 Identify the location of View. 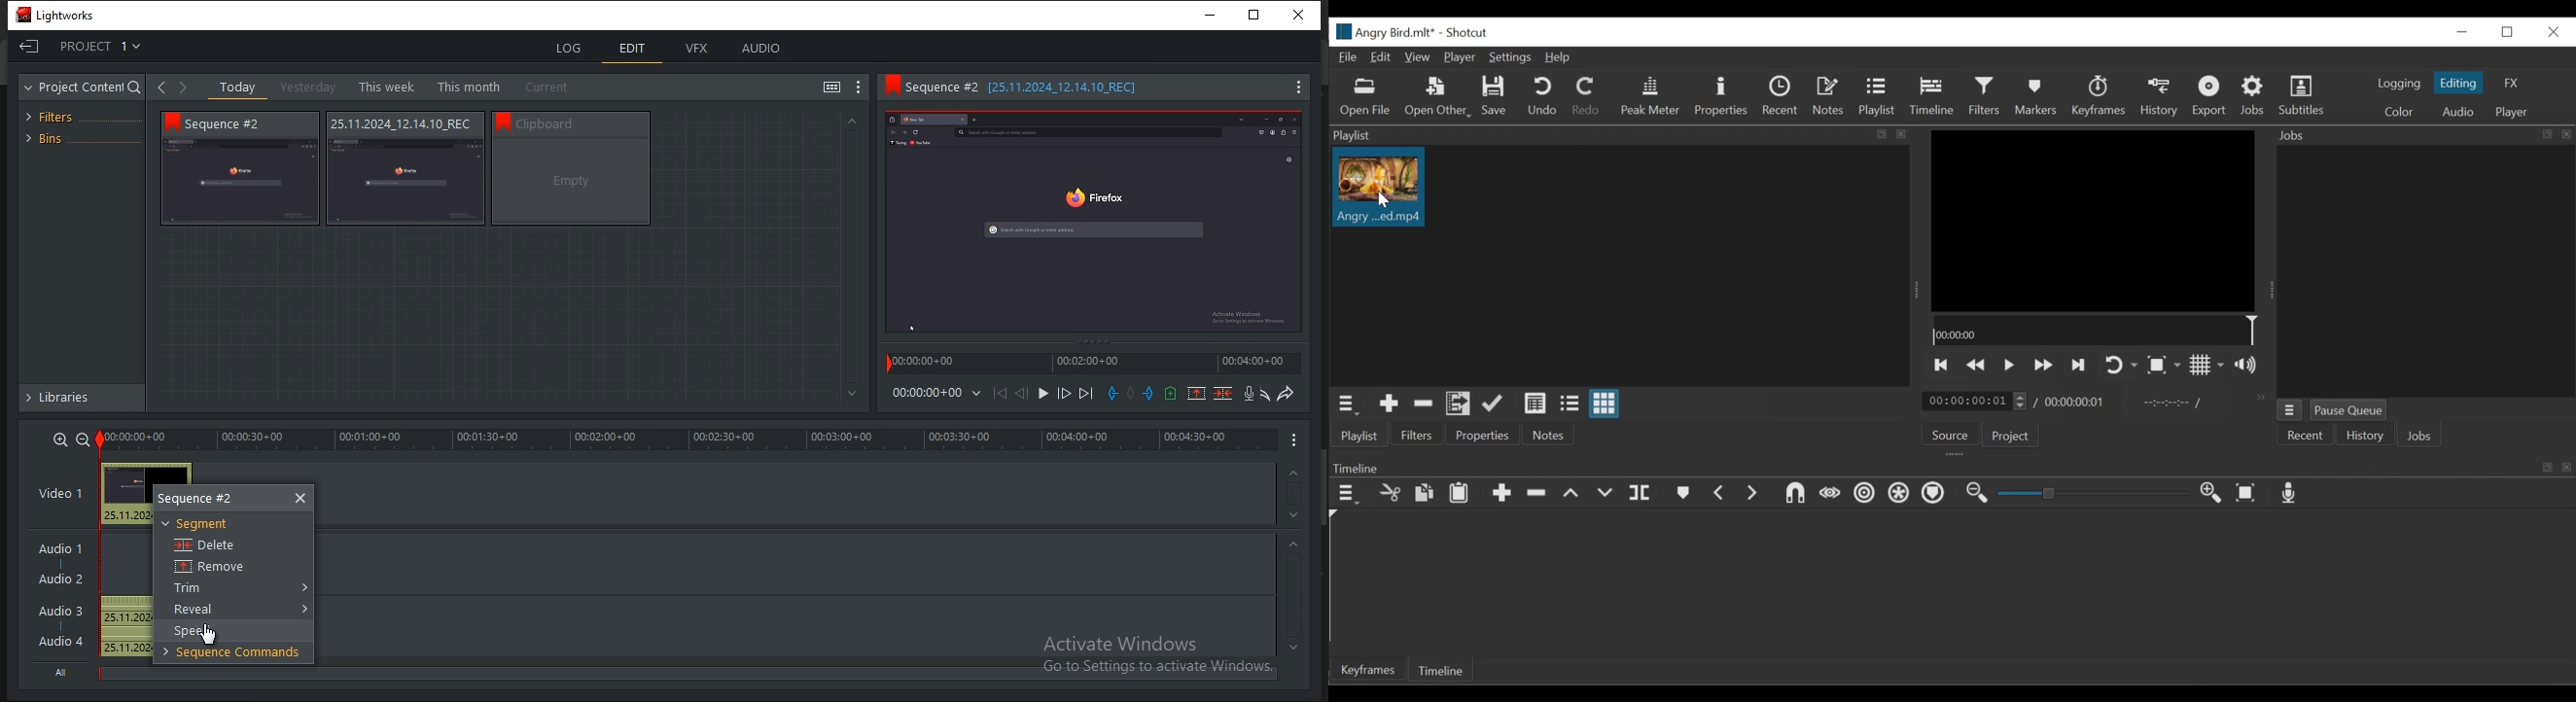
(1419, 57).